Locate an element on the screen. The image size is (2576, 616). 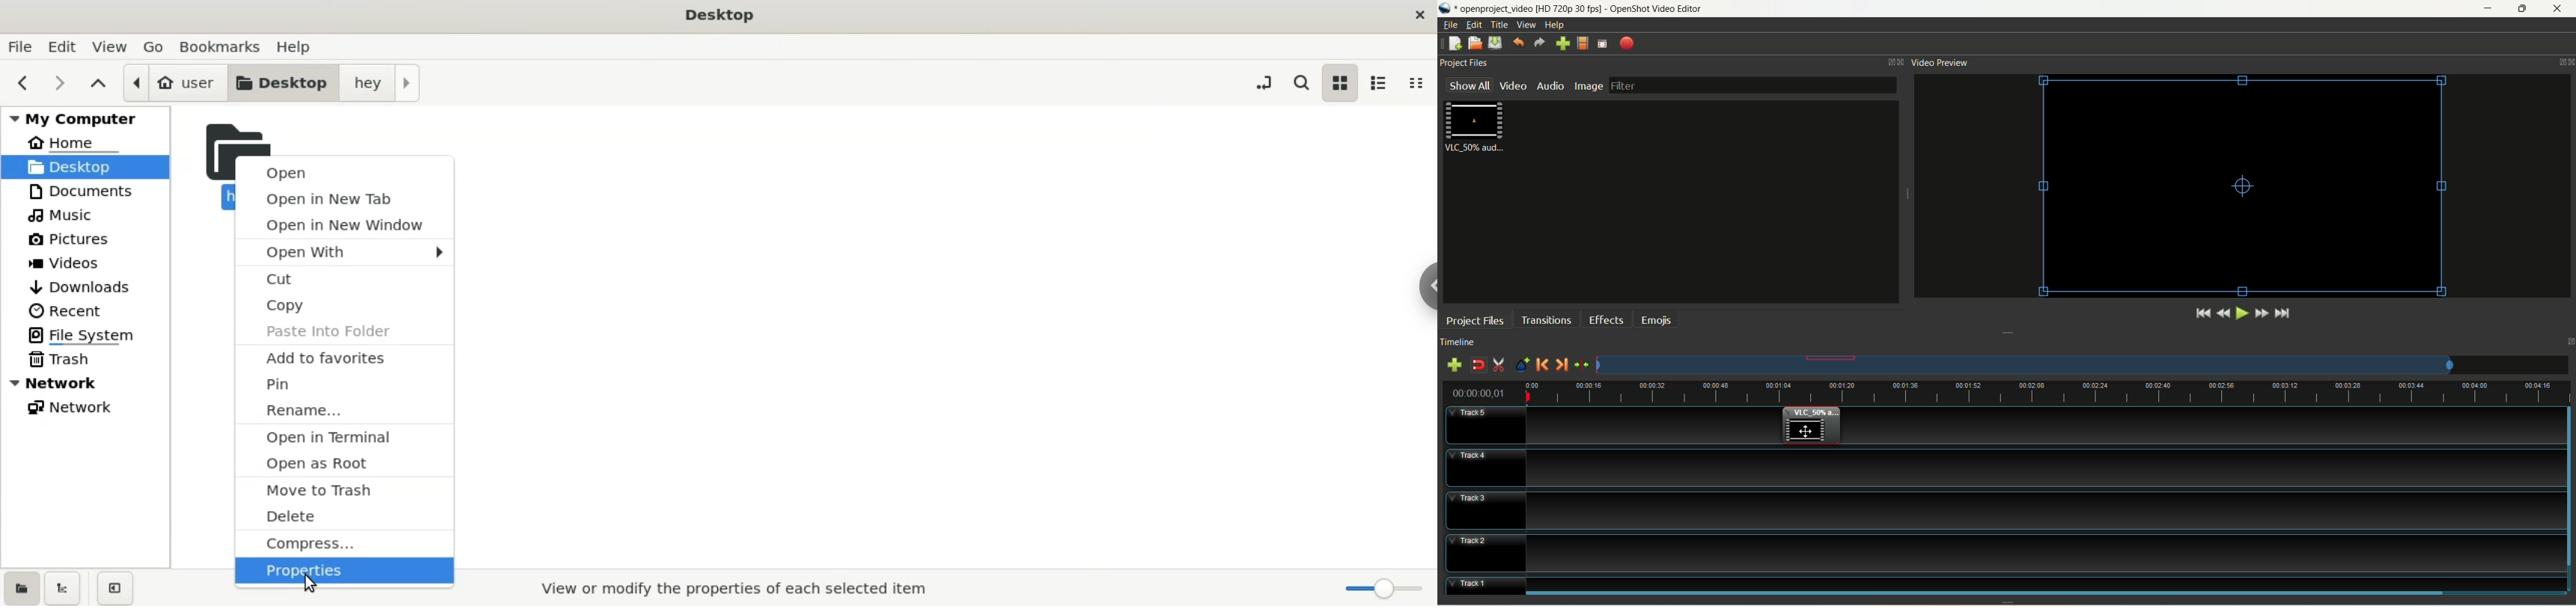
import file is located at coordinates (1563, 44).